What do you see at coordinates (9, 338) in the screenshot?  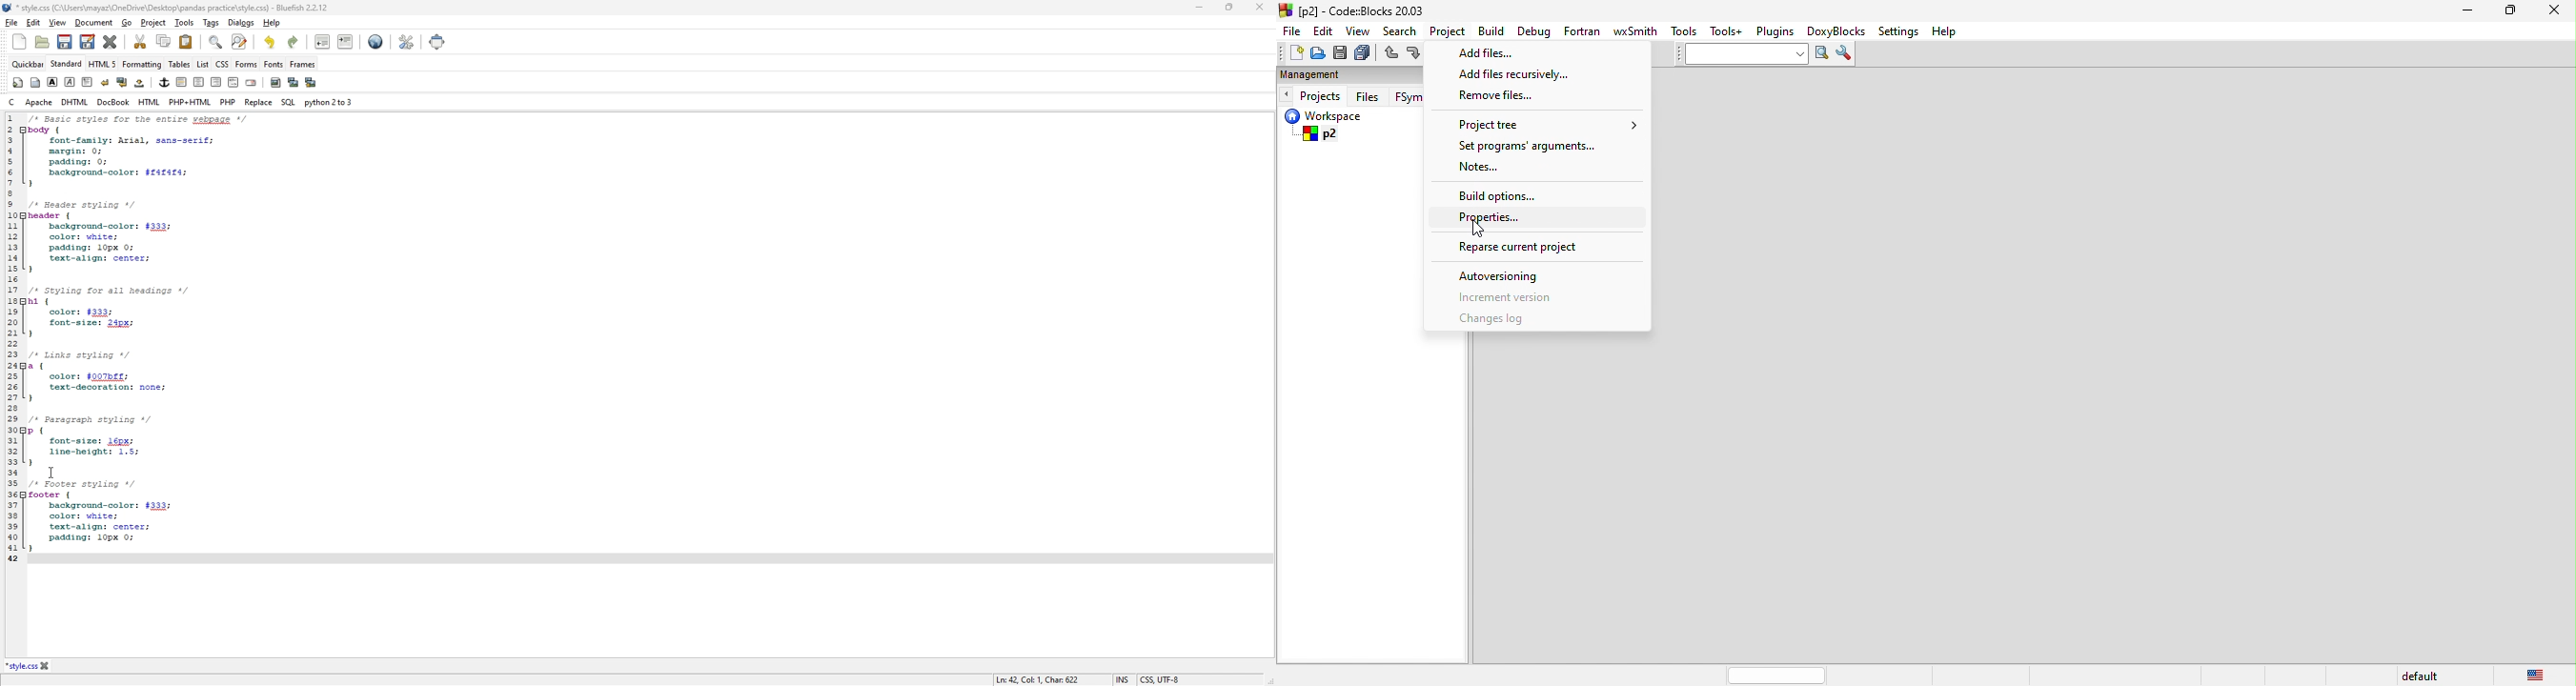 I see `line number` at bounding box center [9, 338].